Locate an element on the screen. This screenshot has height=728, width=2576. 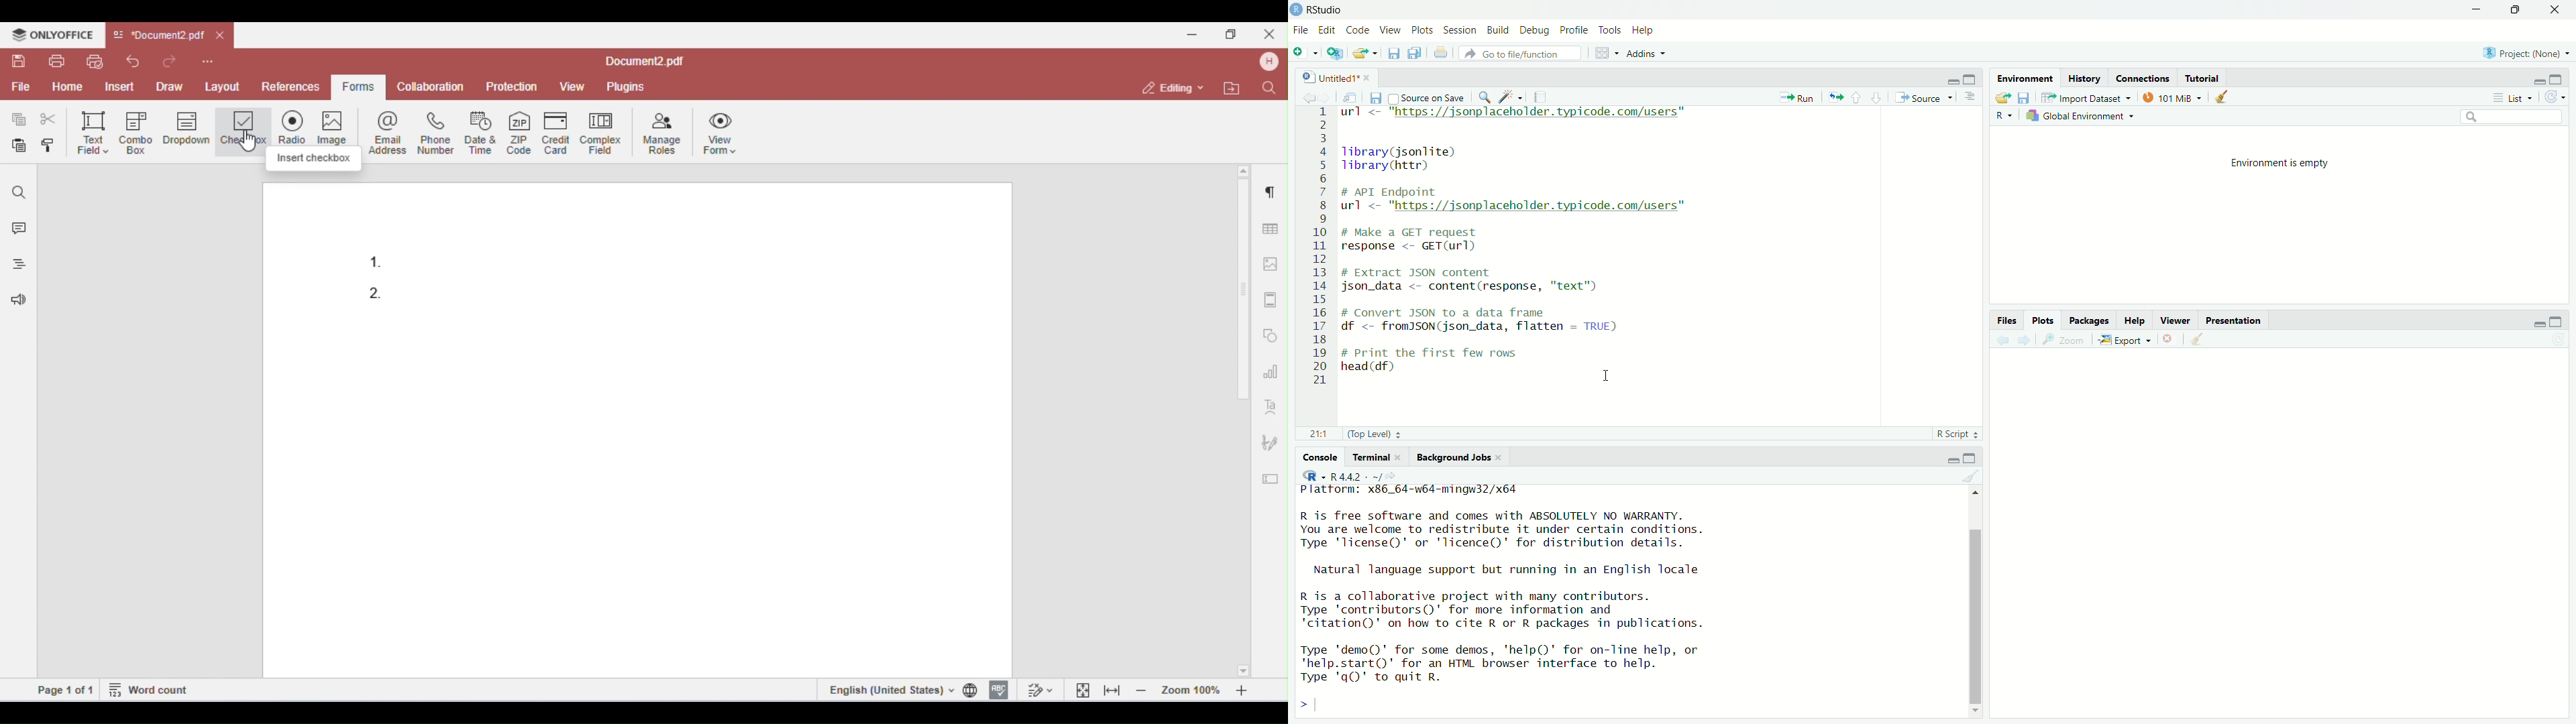
History is located at coordinates (2085, 79).